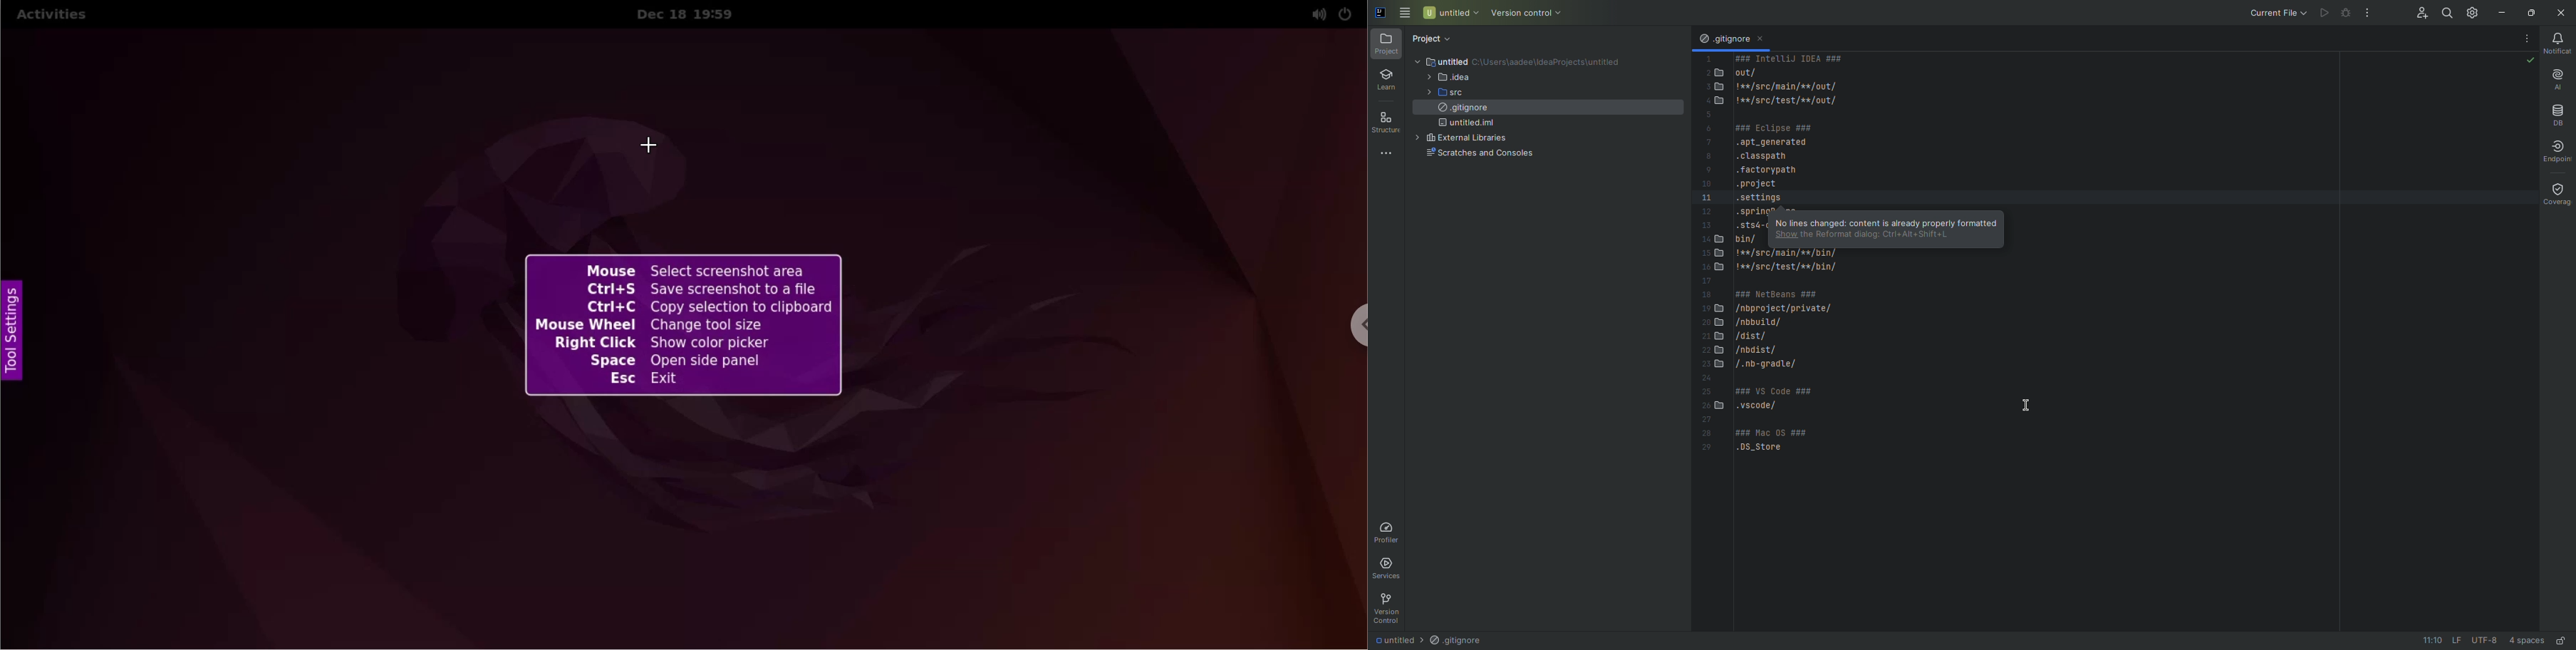  What do you see at coordinates (2453, 640) in the screenshot?
I see `line seperator` at bounding box center [2453, 640].